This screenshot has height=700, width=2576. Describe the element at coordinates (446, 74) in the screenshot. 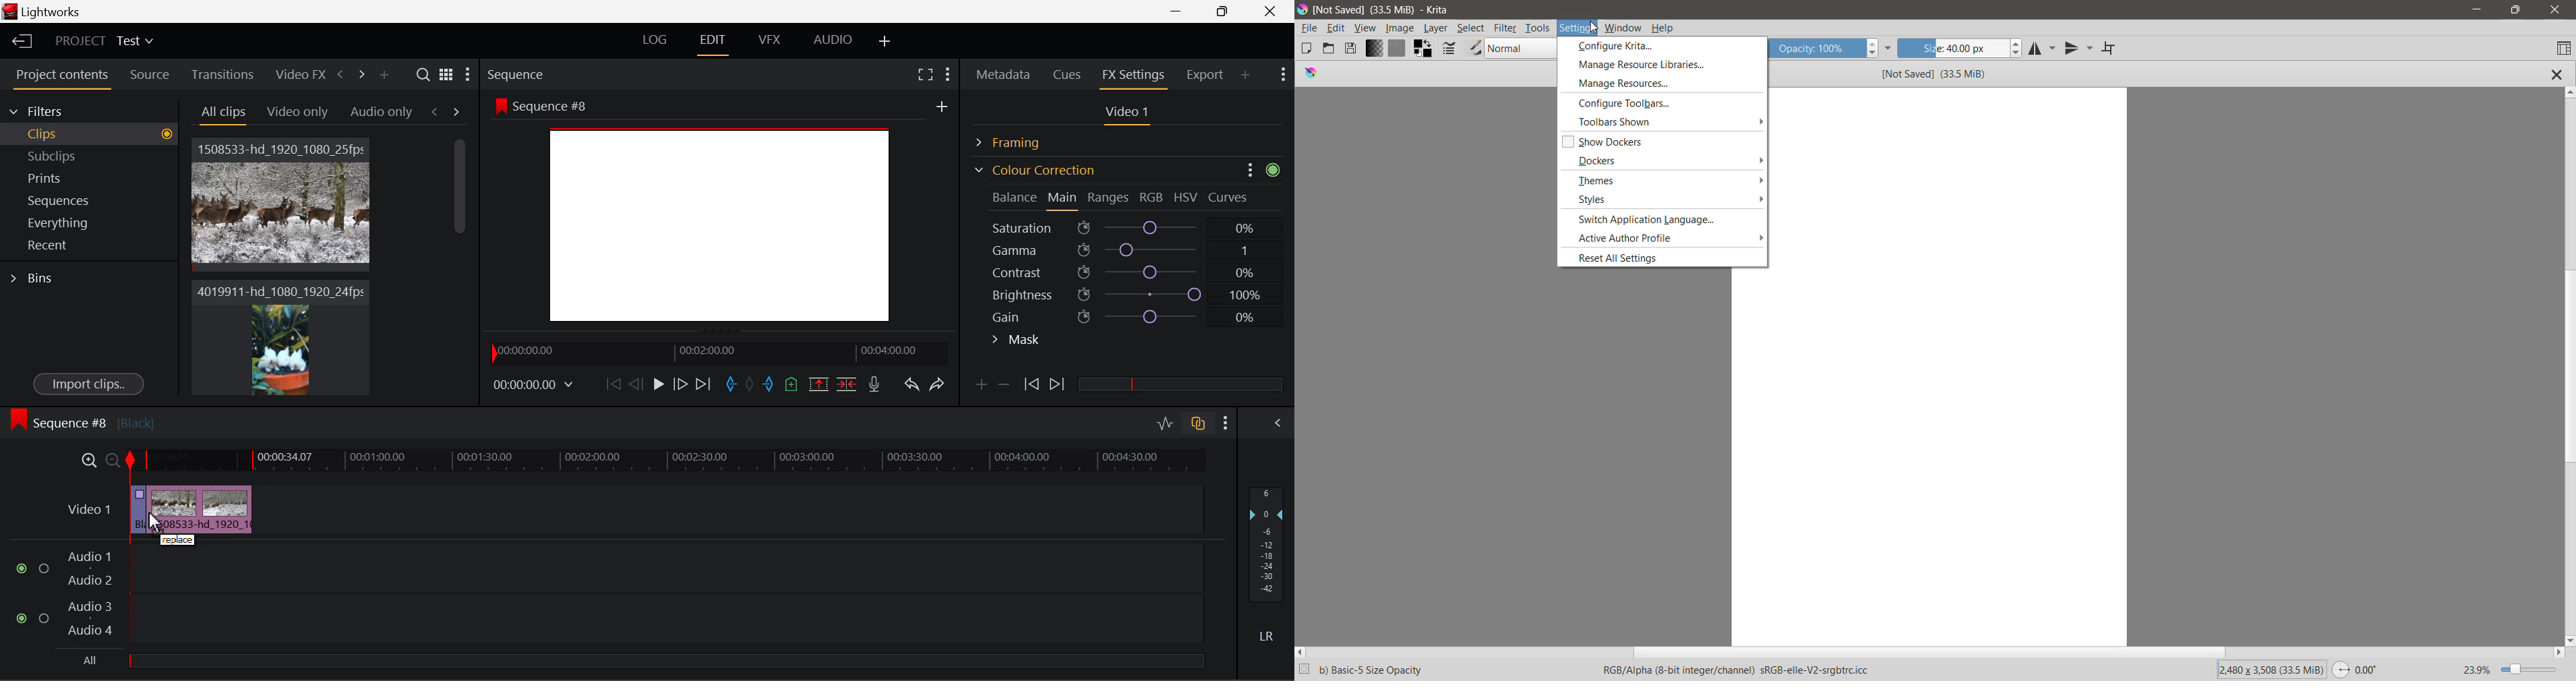

I see `Toggle list and title view` at that location.